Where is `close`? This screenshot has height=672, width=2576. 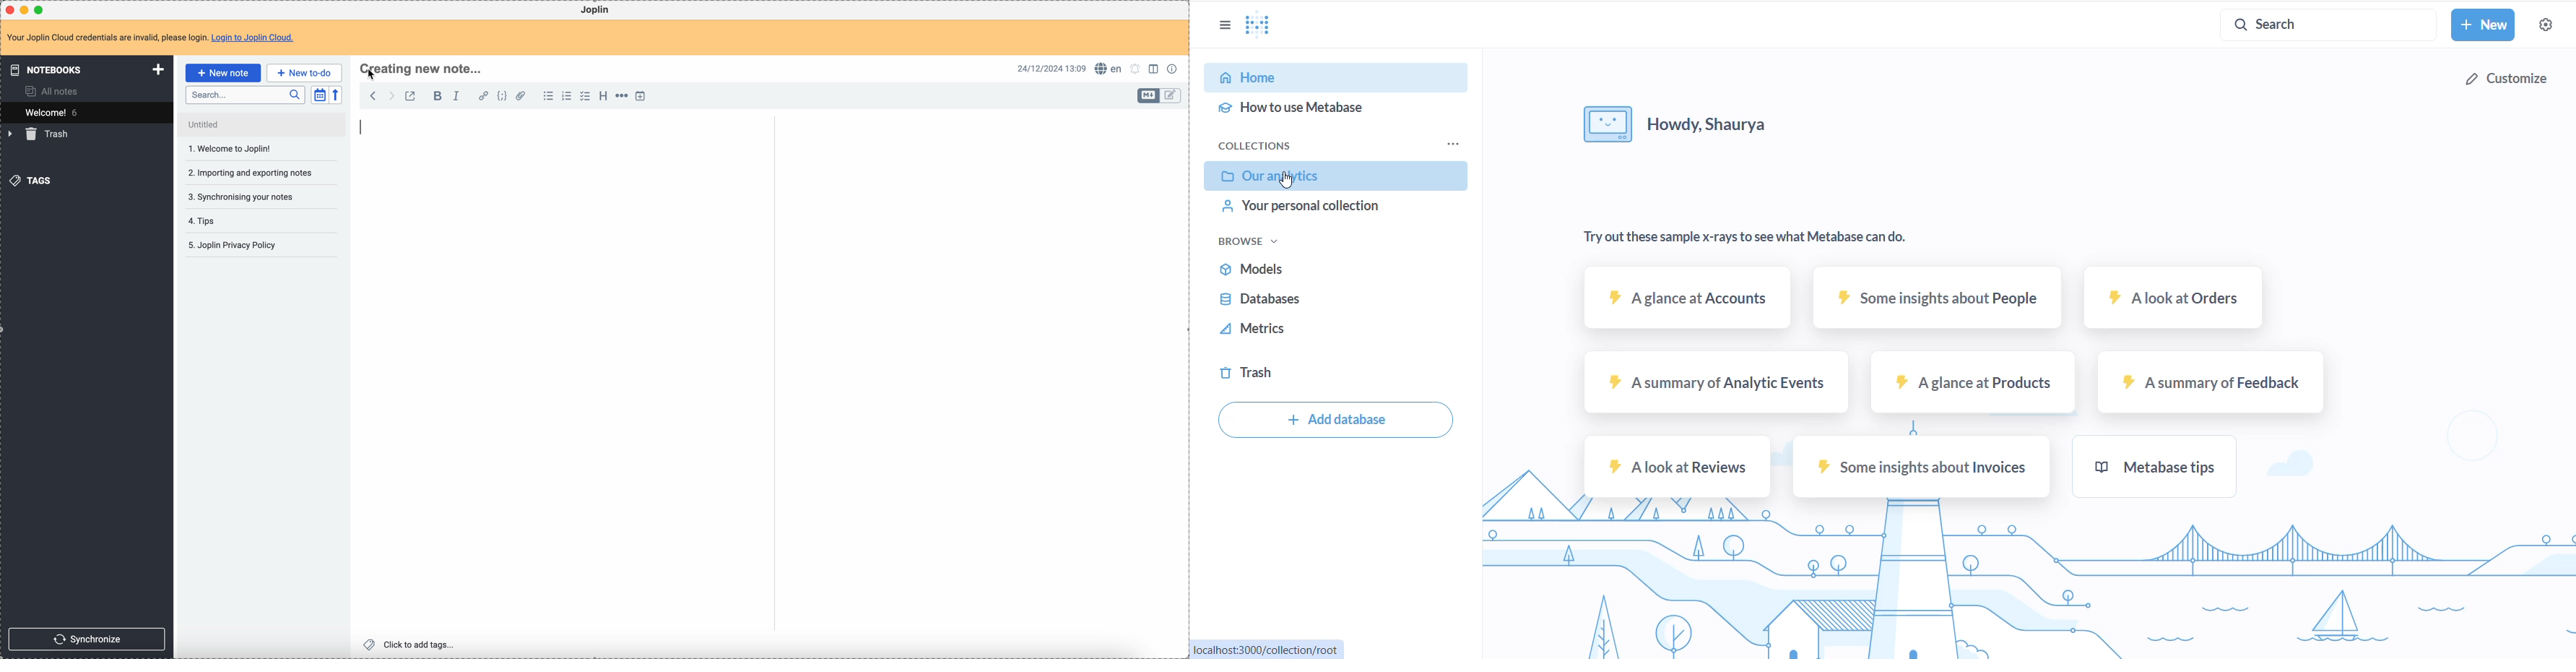
close is located at coordinates (11, 10).